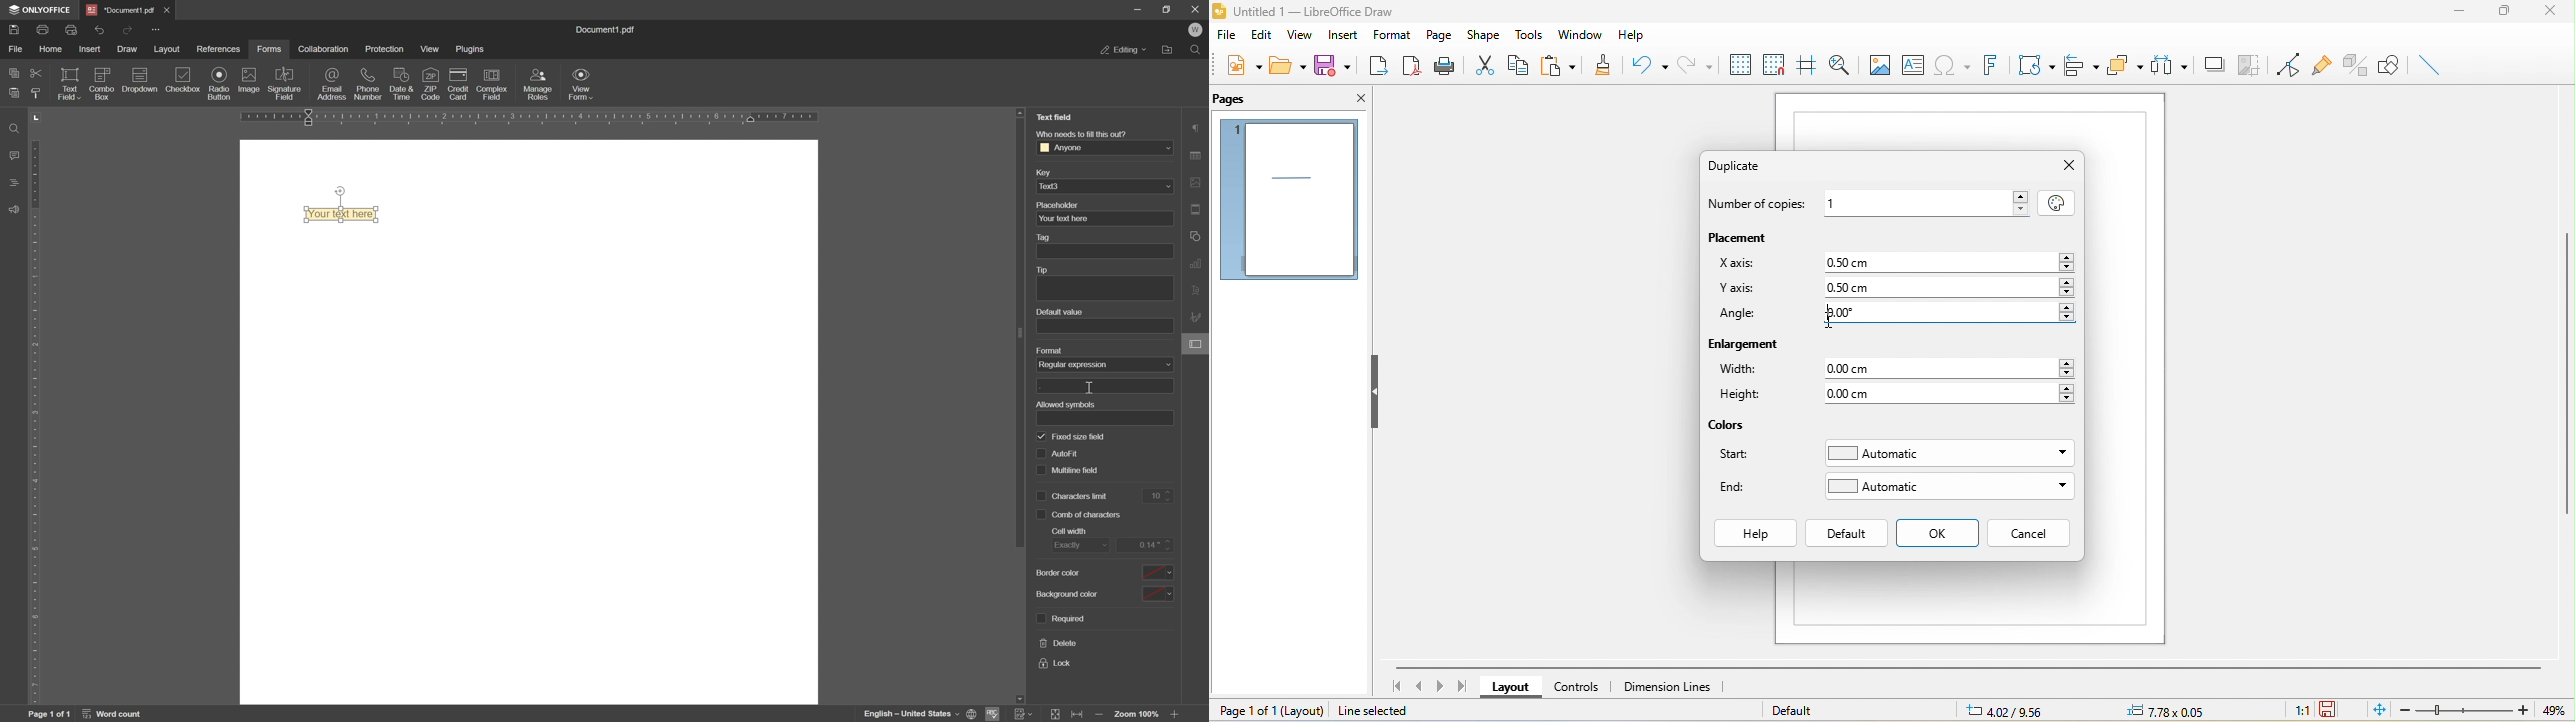  Describe the element at coordinates (322, 49) in the screenshot. I see `collaboration` at that location.